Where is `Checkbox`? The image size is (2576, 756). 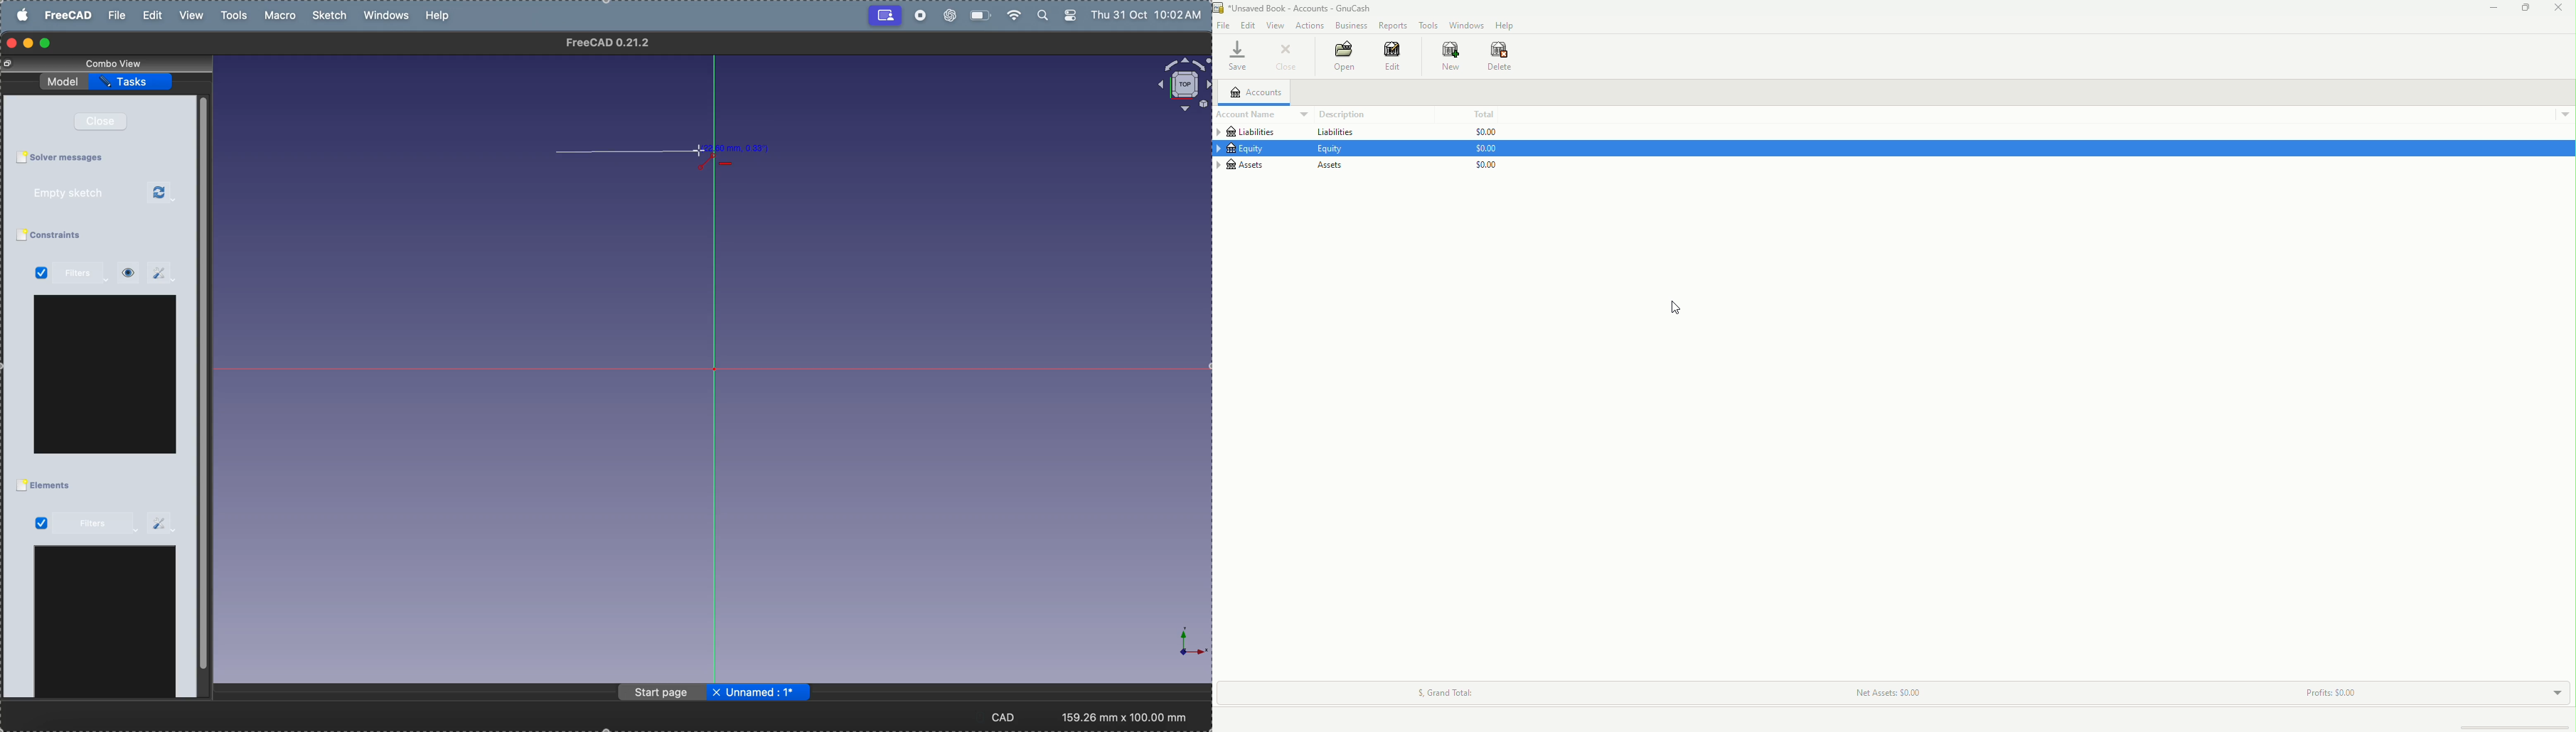 Checkbox is located at coordinates (20, 236).